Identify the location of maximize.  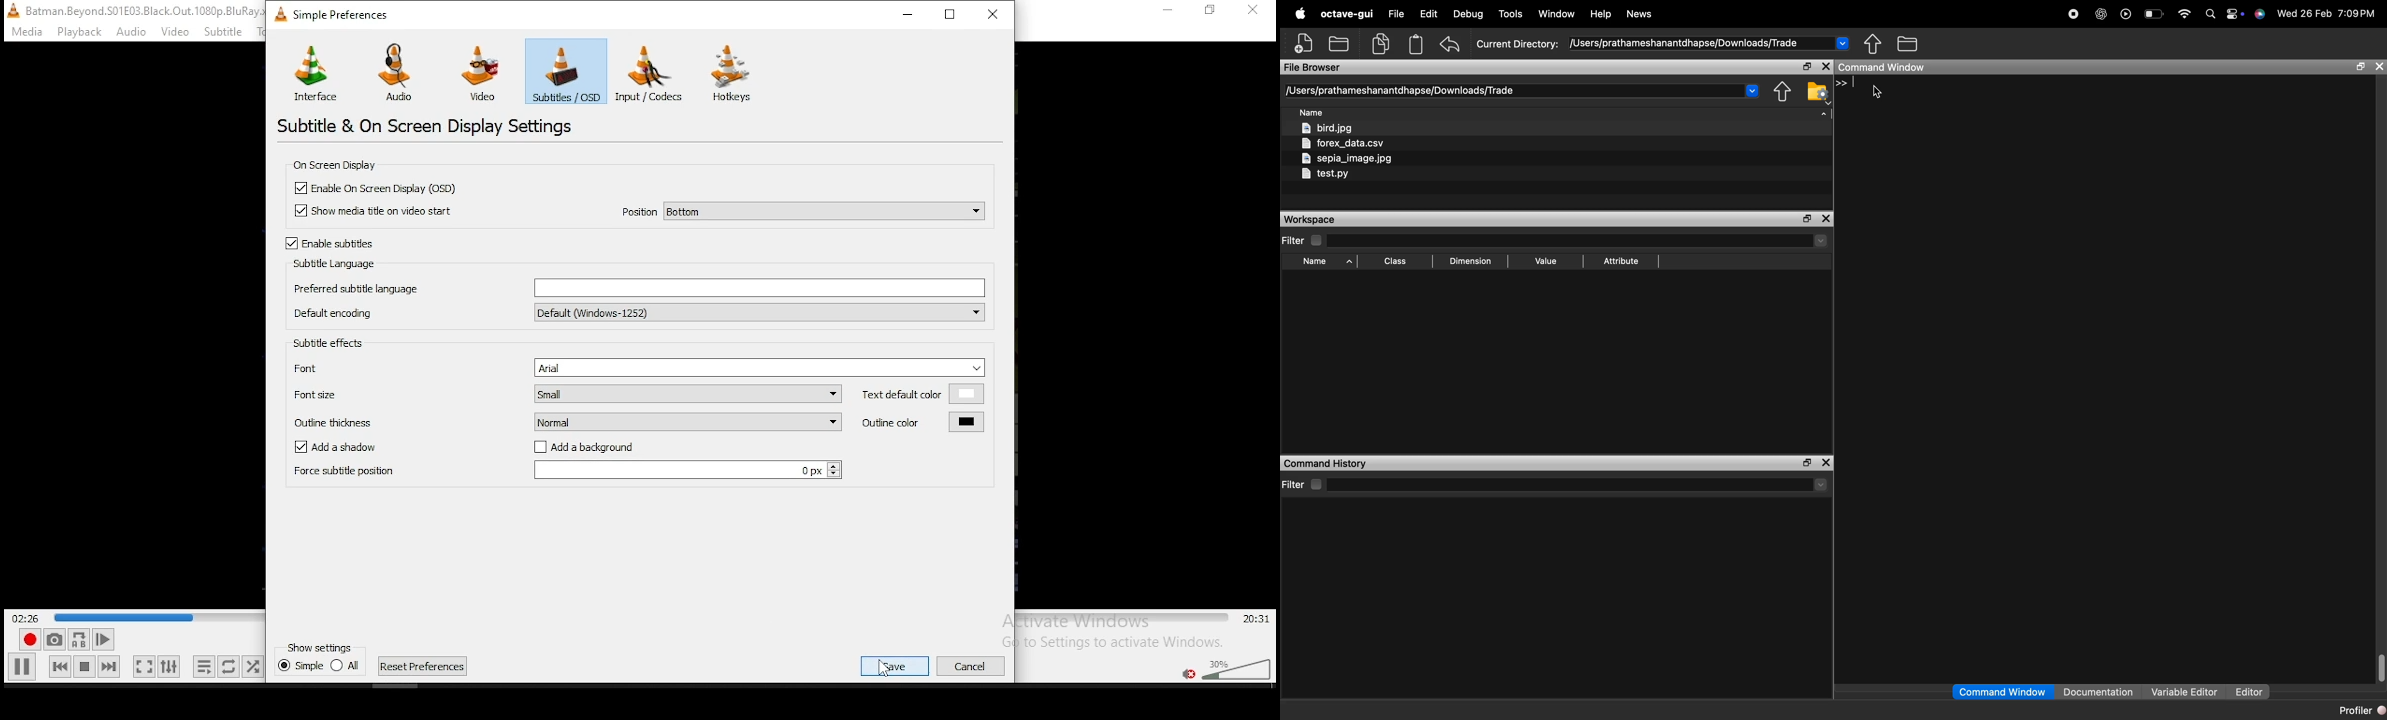
(1806, 464).